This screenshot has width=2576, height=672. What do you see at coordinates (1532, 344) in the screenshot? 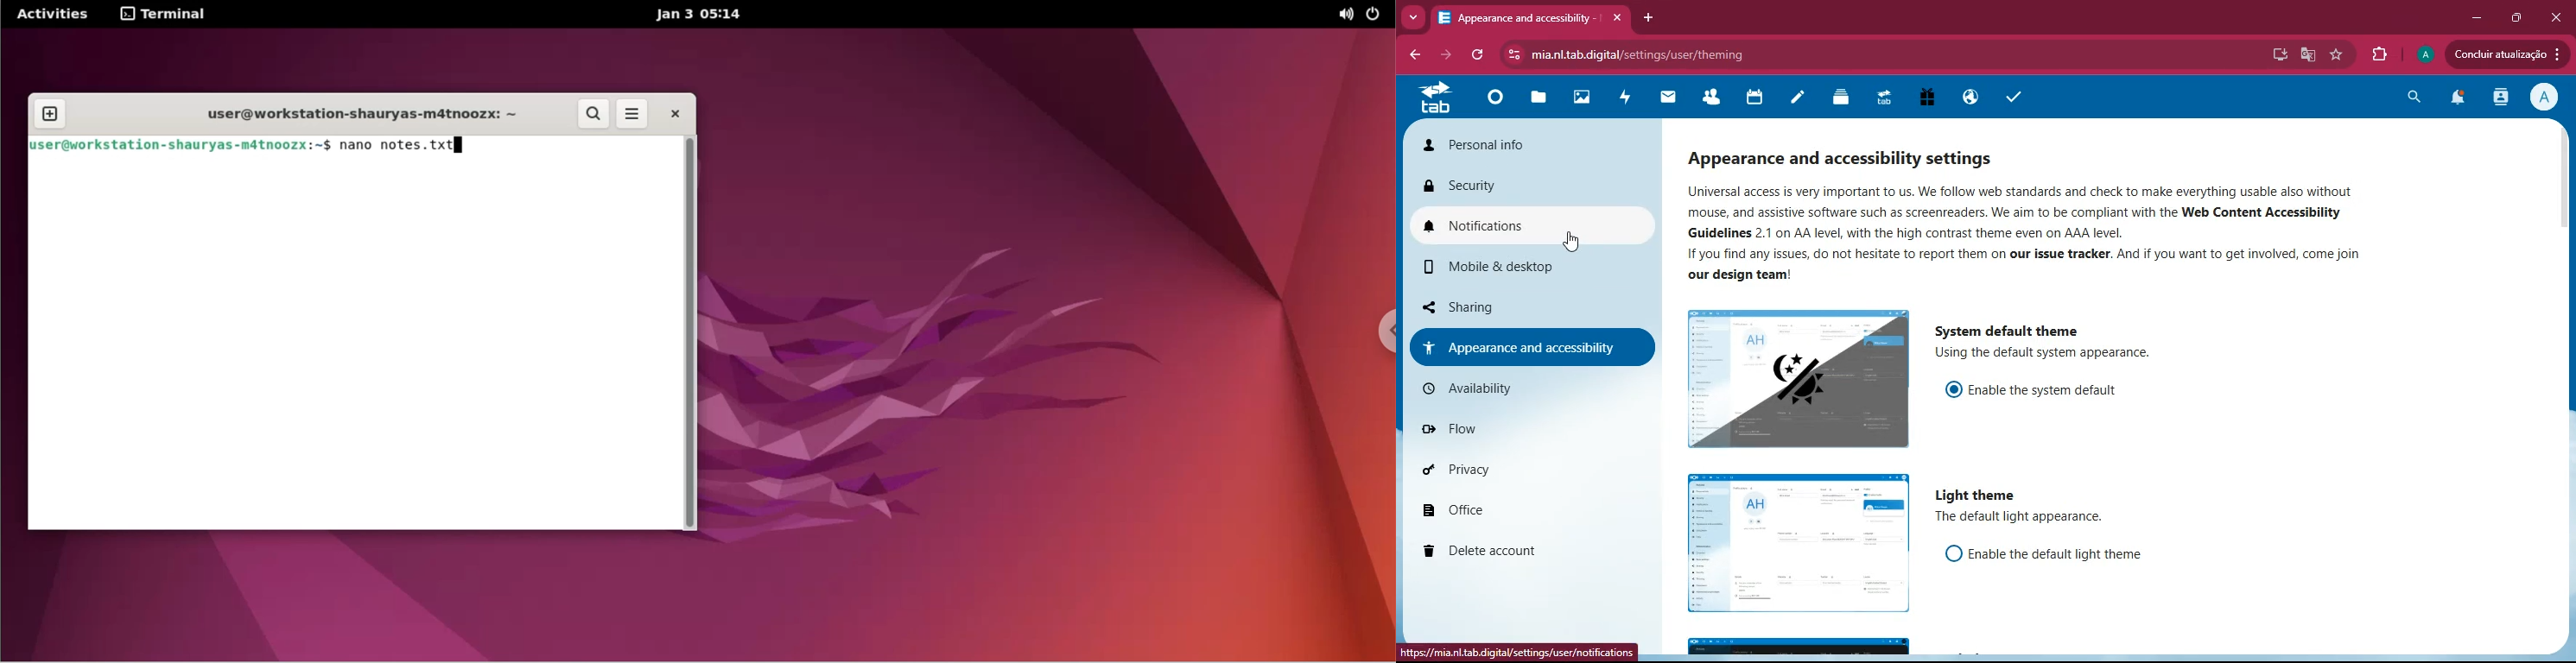
I see `appearance & accessibility` at bounding box center [1532, 344].